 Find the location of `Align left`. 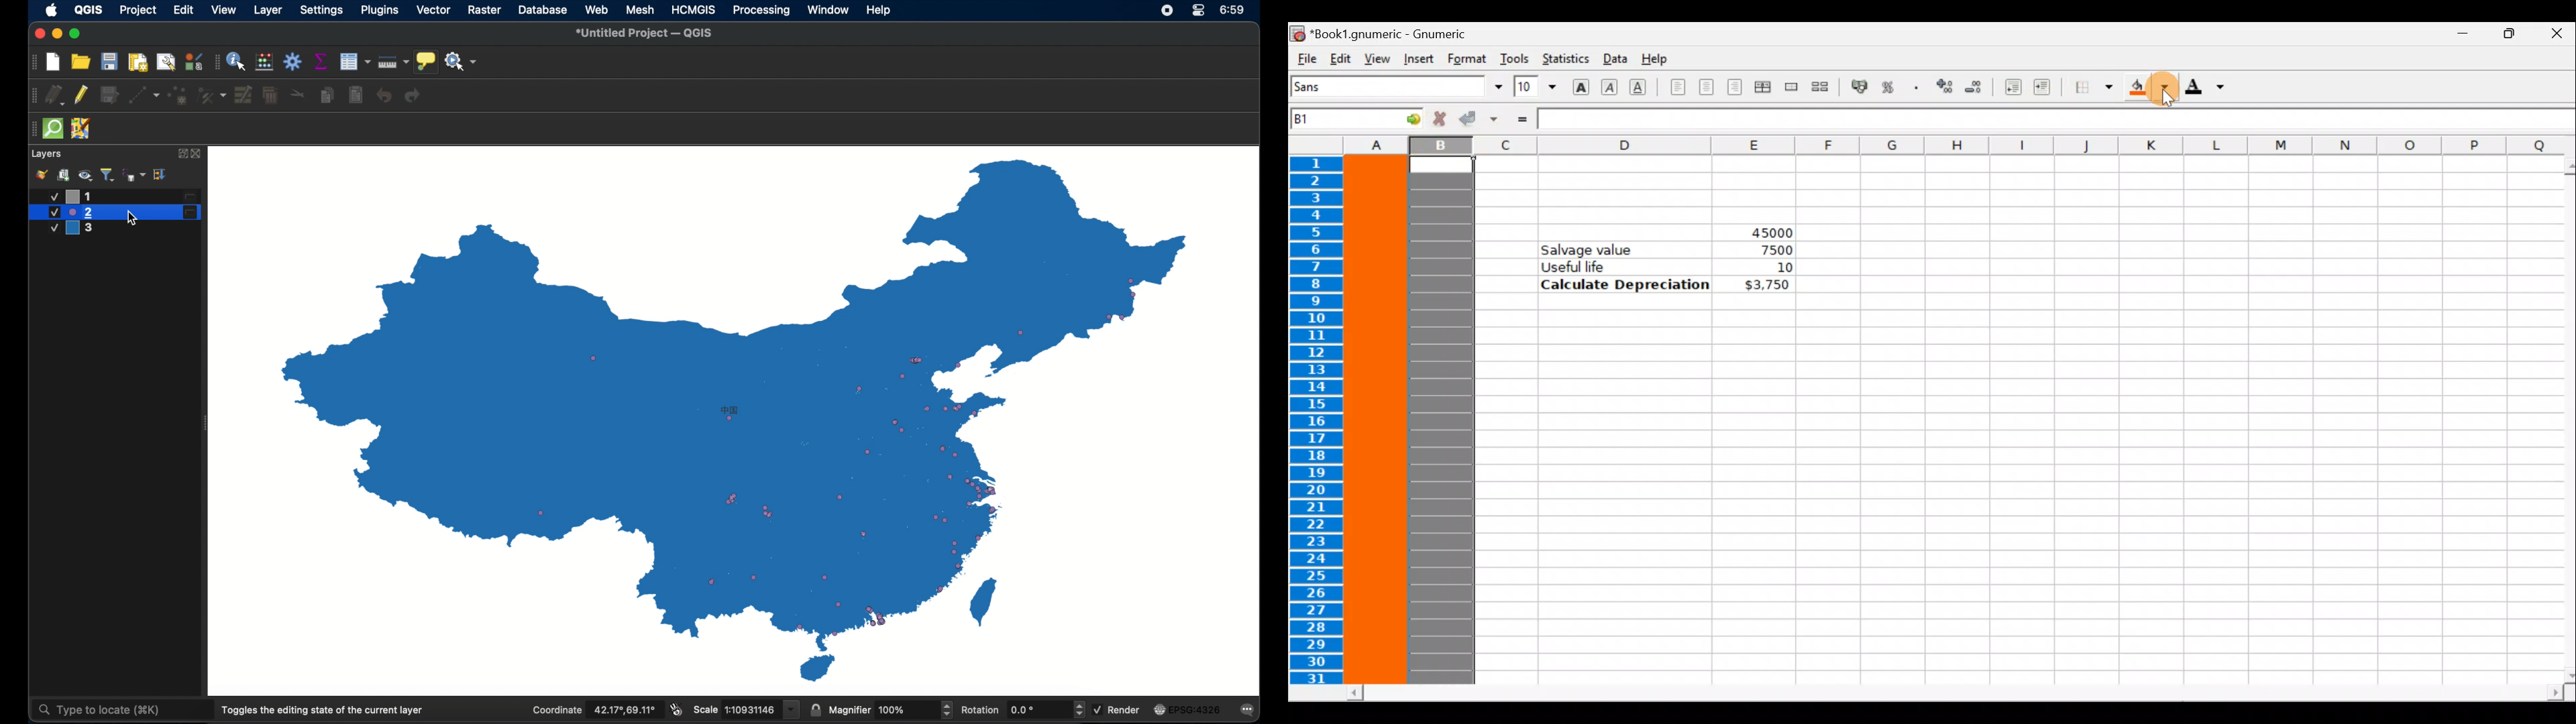

Align left is located at coordinates (1678, 88).